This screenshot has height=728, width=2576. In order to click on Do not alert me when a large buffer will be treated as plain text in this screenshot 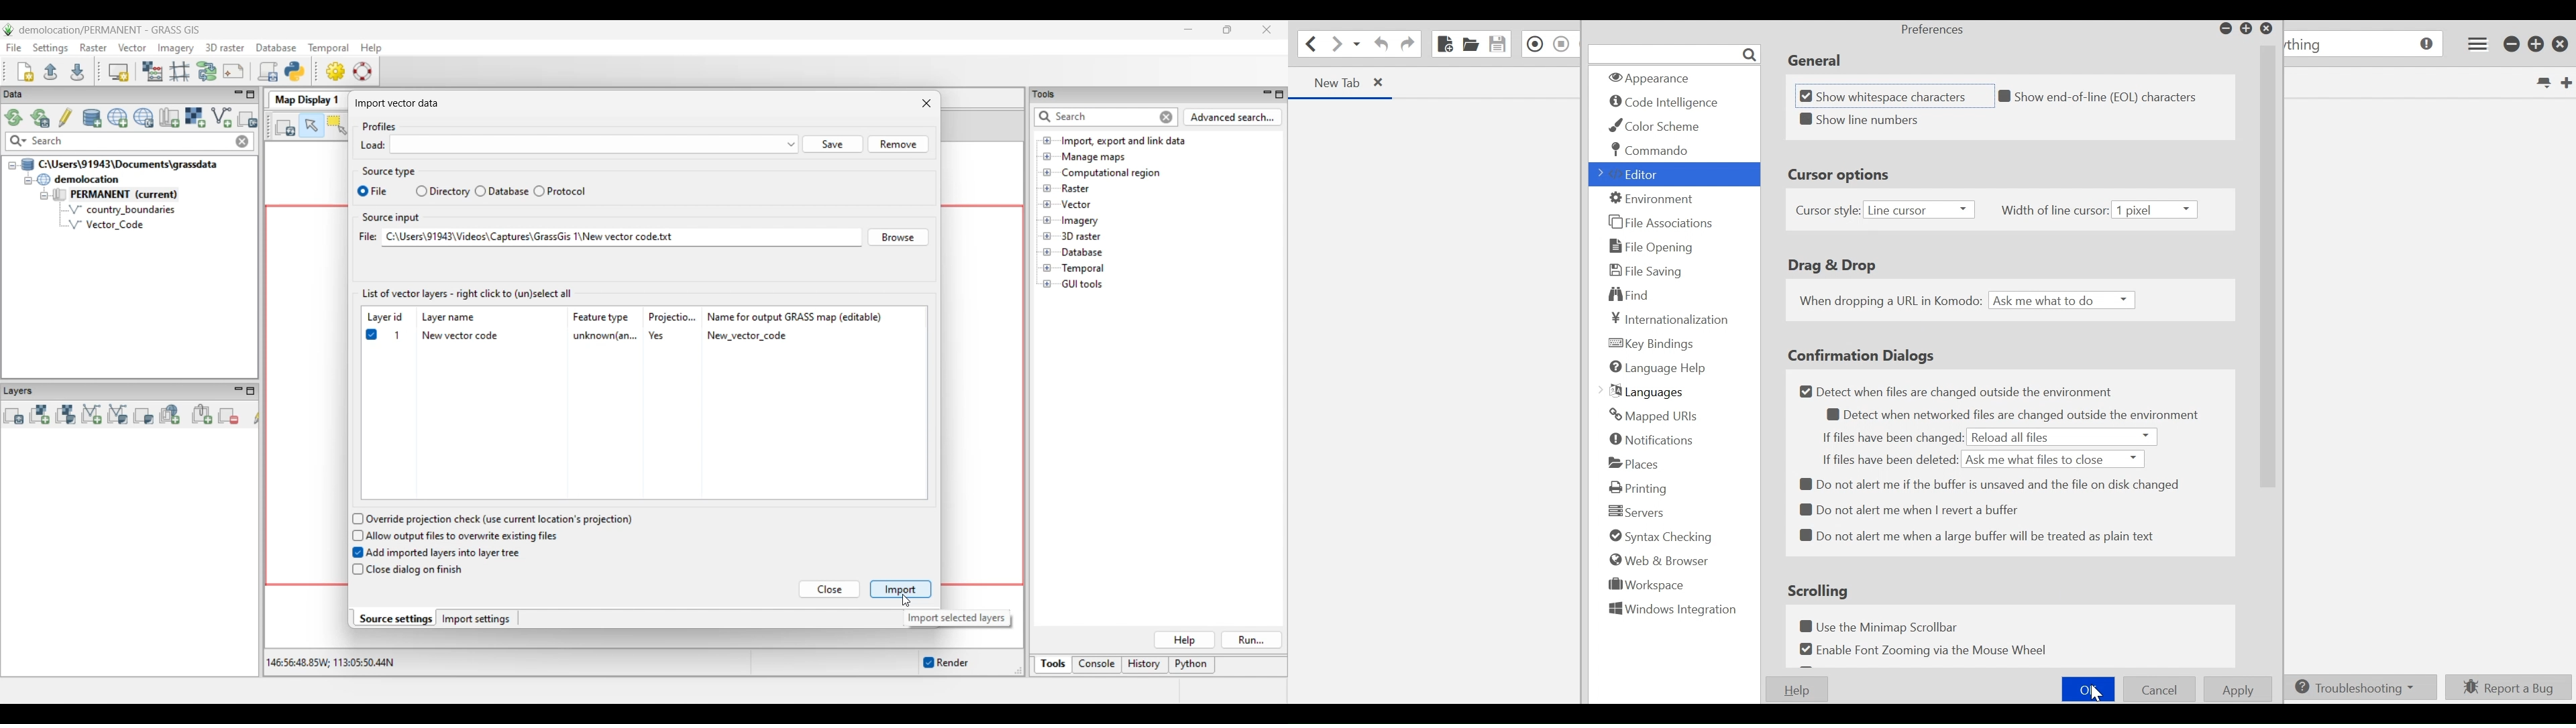, I will do `click(1980, 537)`.